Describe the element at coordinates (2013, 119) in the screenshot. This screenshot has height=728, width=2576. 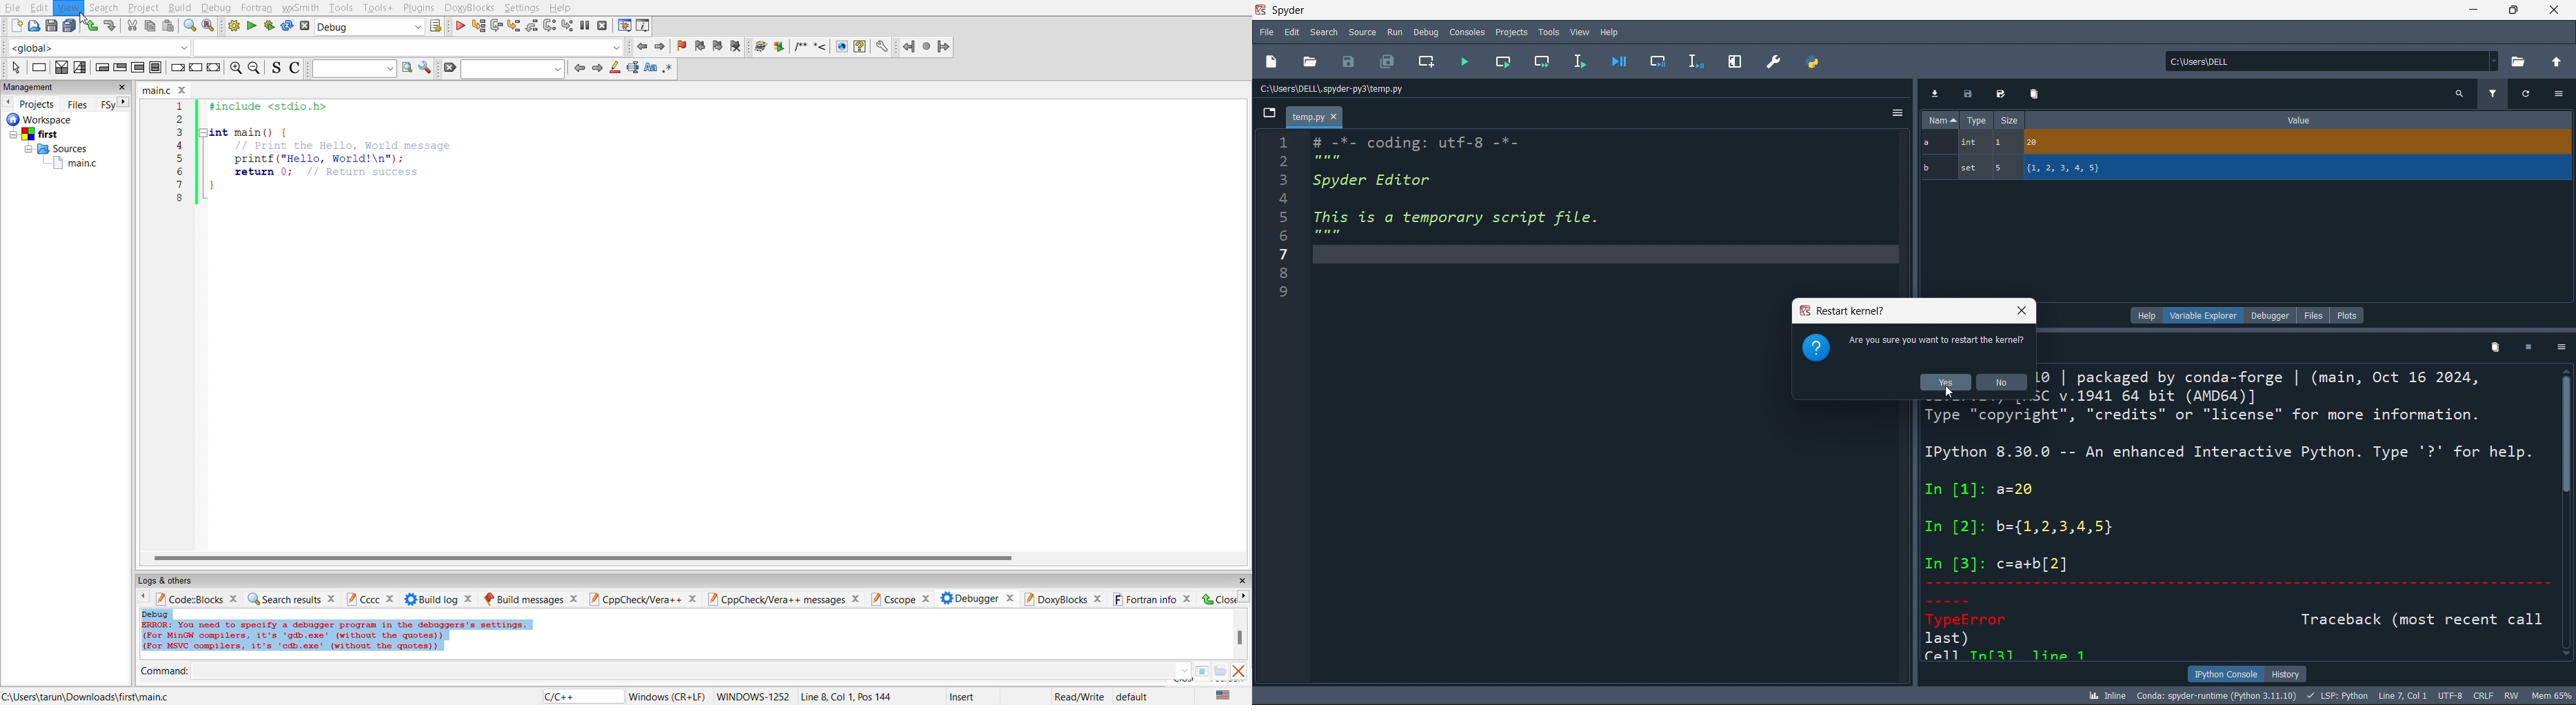
I see `size` at that location.